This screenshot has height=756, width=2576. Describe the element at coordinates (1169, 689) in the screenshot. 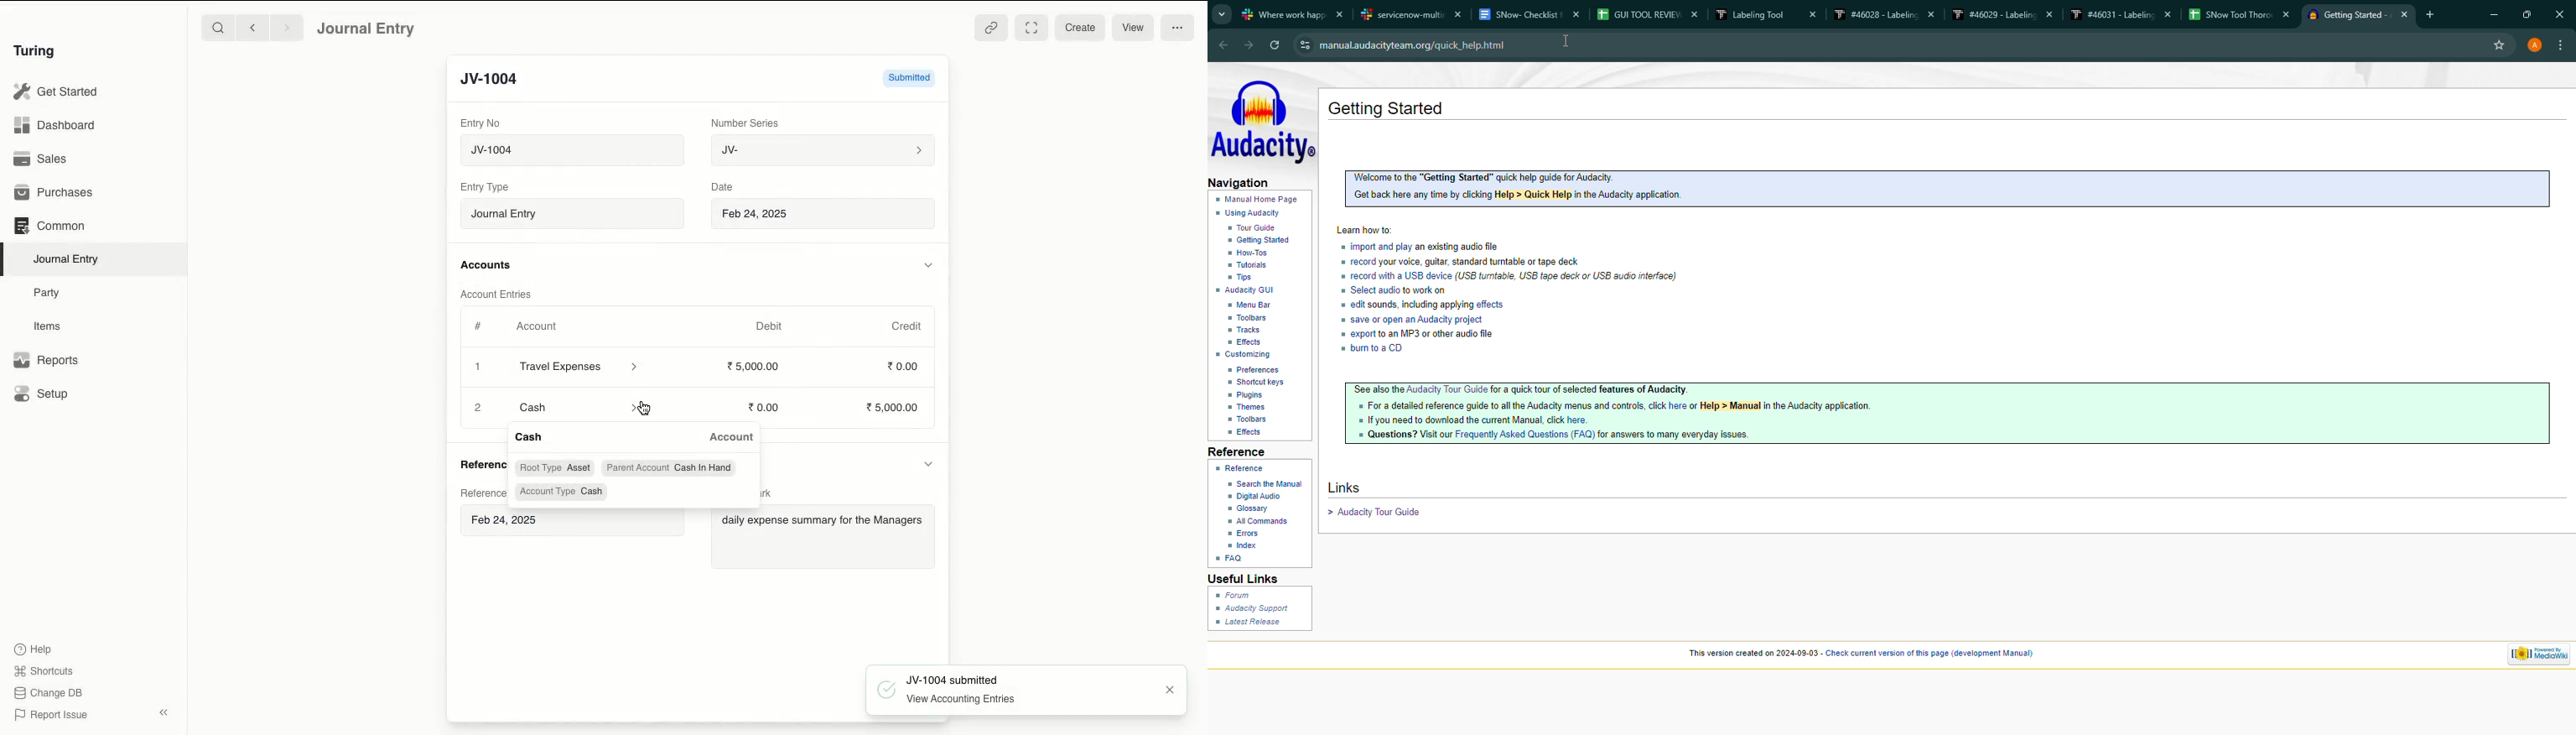

I see `Close` at that location.